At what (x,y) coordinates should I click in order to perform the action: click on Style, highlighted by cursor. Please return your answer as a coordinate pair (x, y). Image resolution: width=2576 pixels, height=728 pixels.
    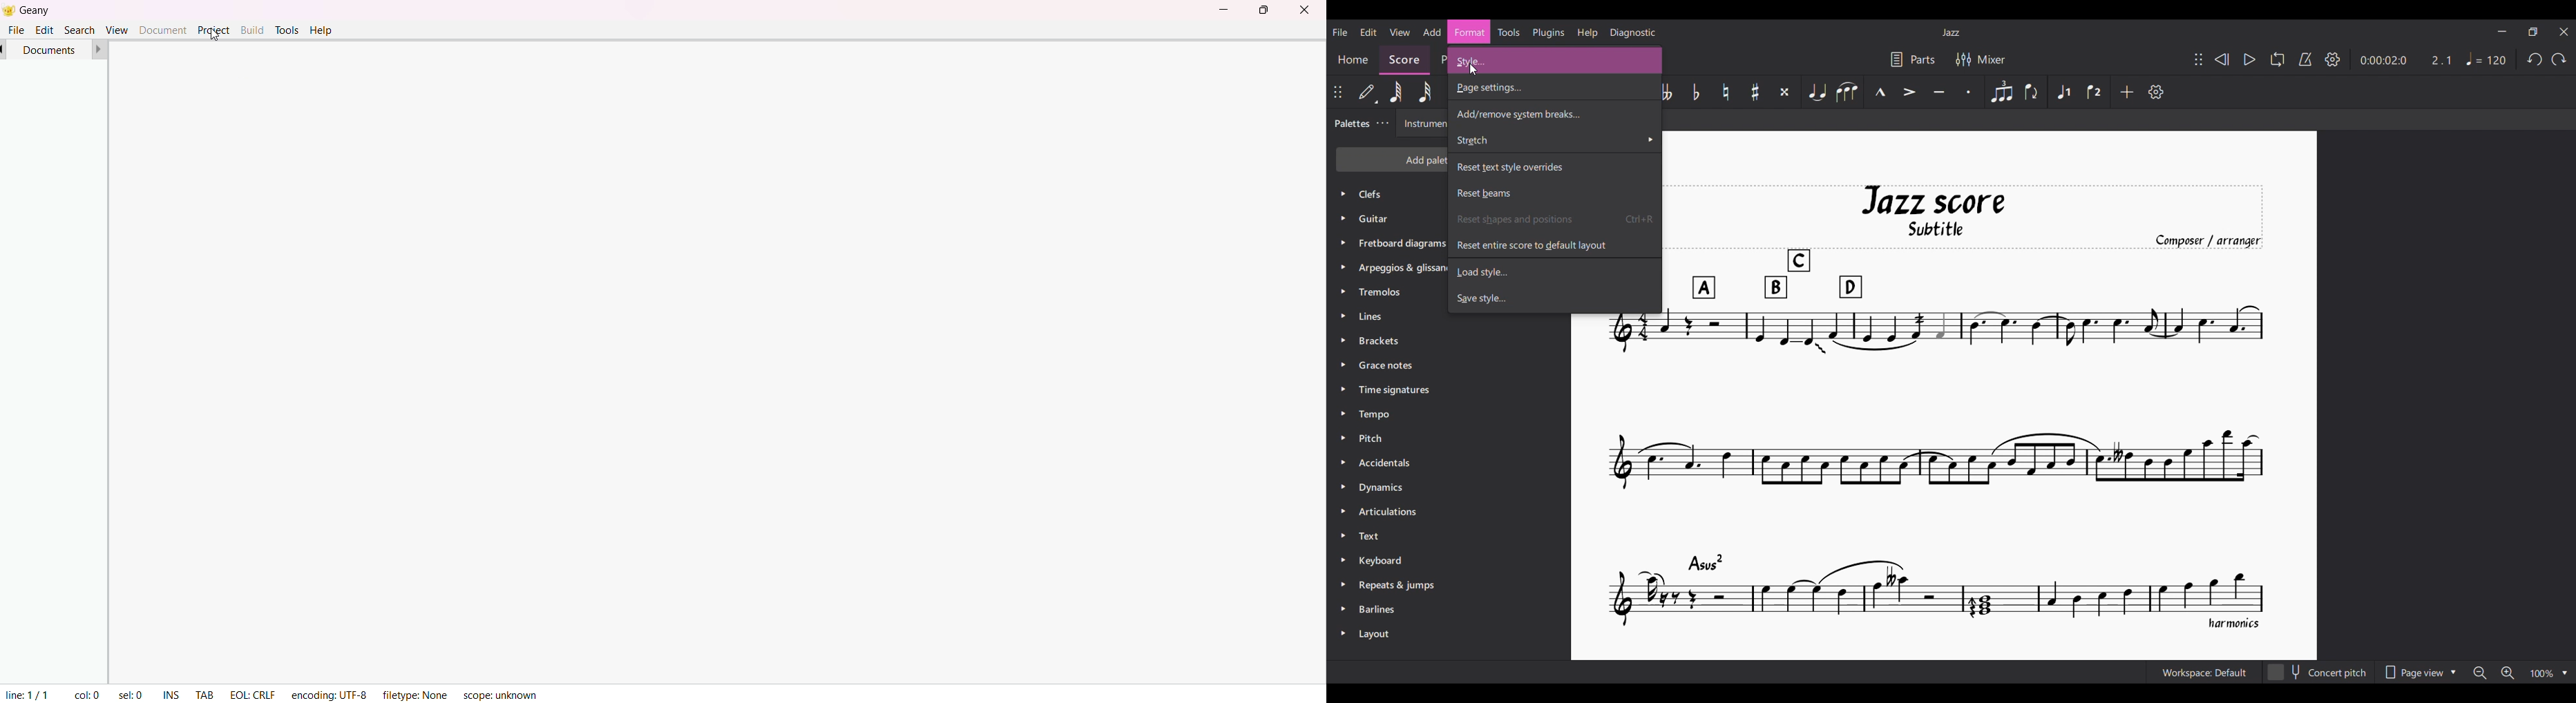
    Looking at the image, I should click on (1553, 61).